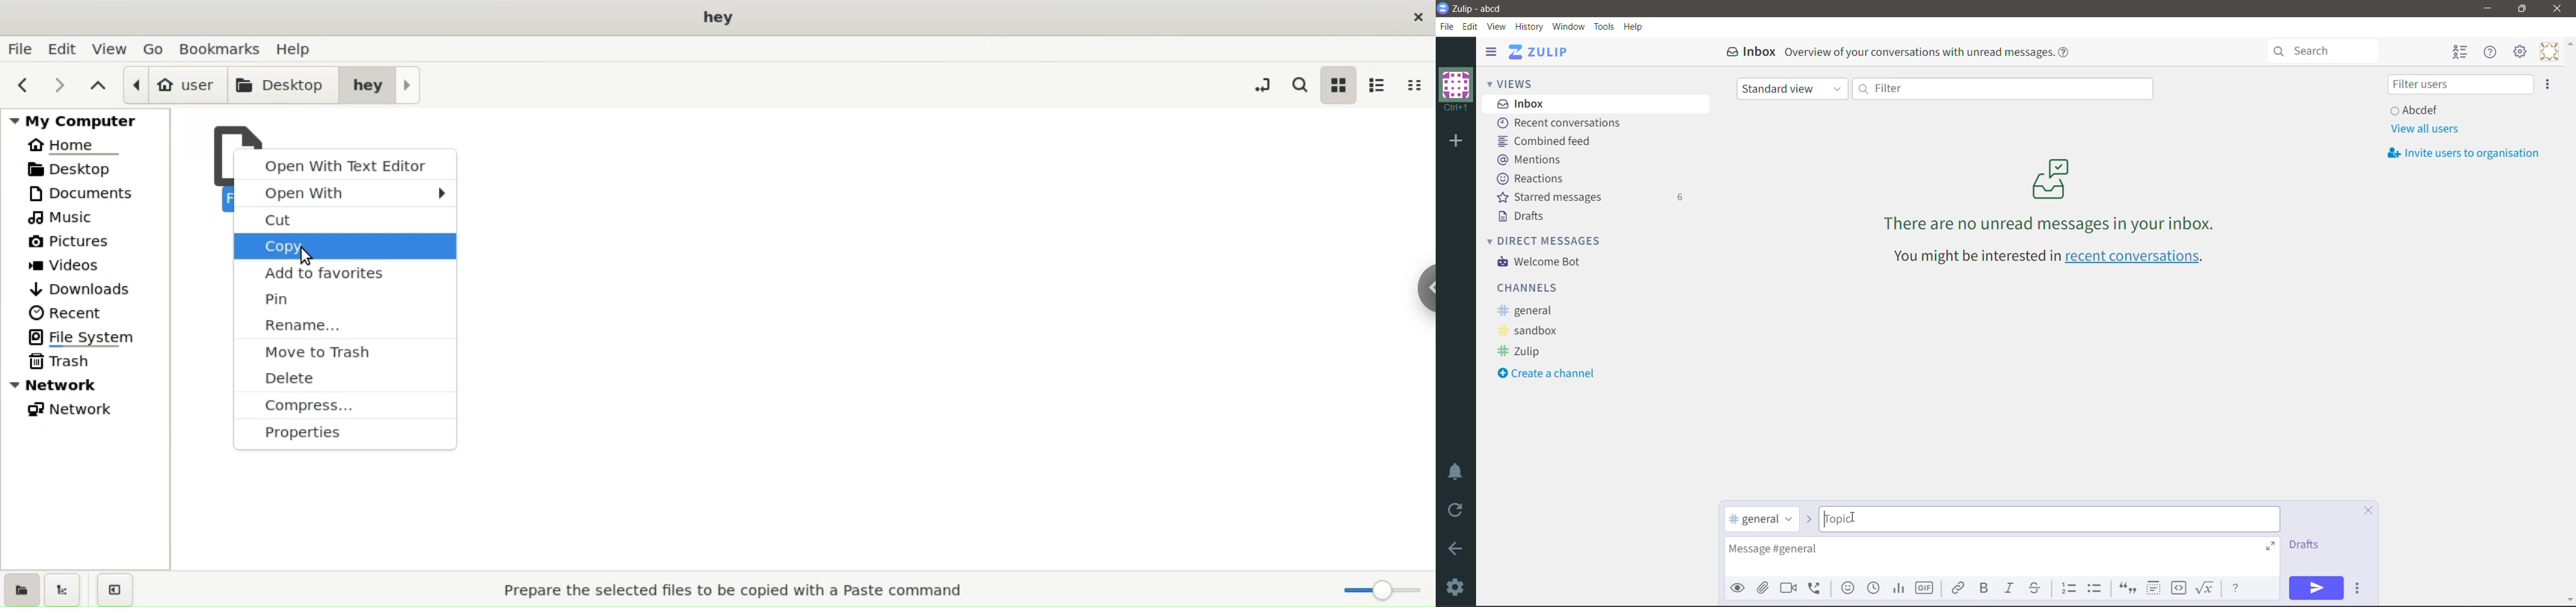 Image resolution: width=2576 pixels, height=616 pixels. What do you see at coordinates (2002, 88) in the screenshot?
I see `Filter` at bounding box center [2002, 88].